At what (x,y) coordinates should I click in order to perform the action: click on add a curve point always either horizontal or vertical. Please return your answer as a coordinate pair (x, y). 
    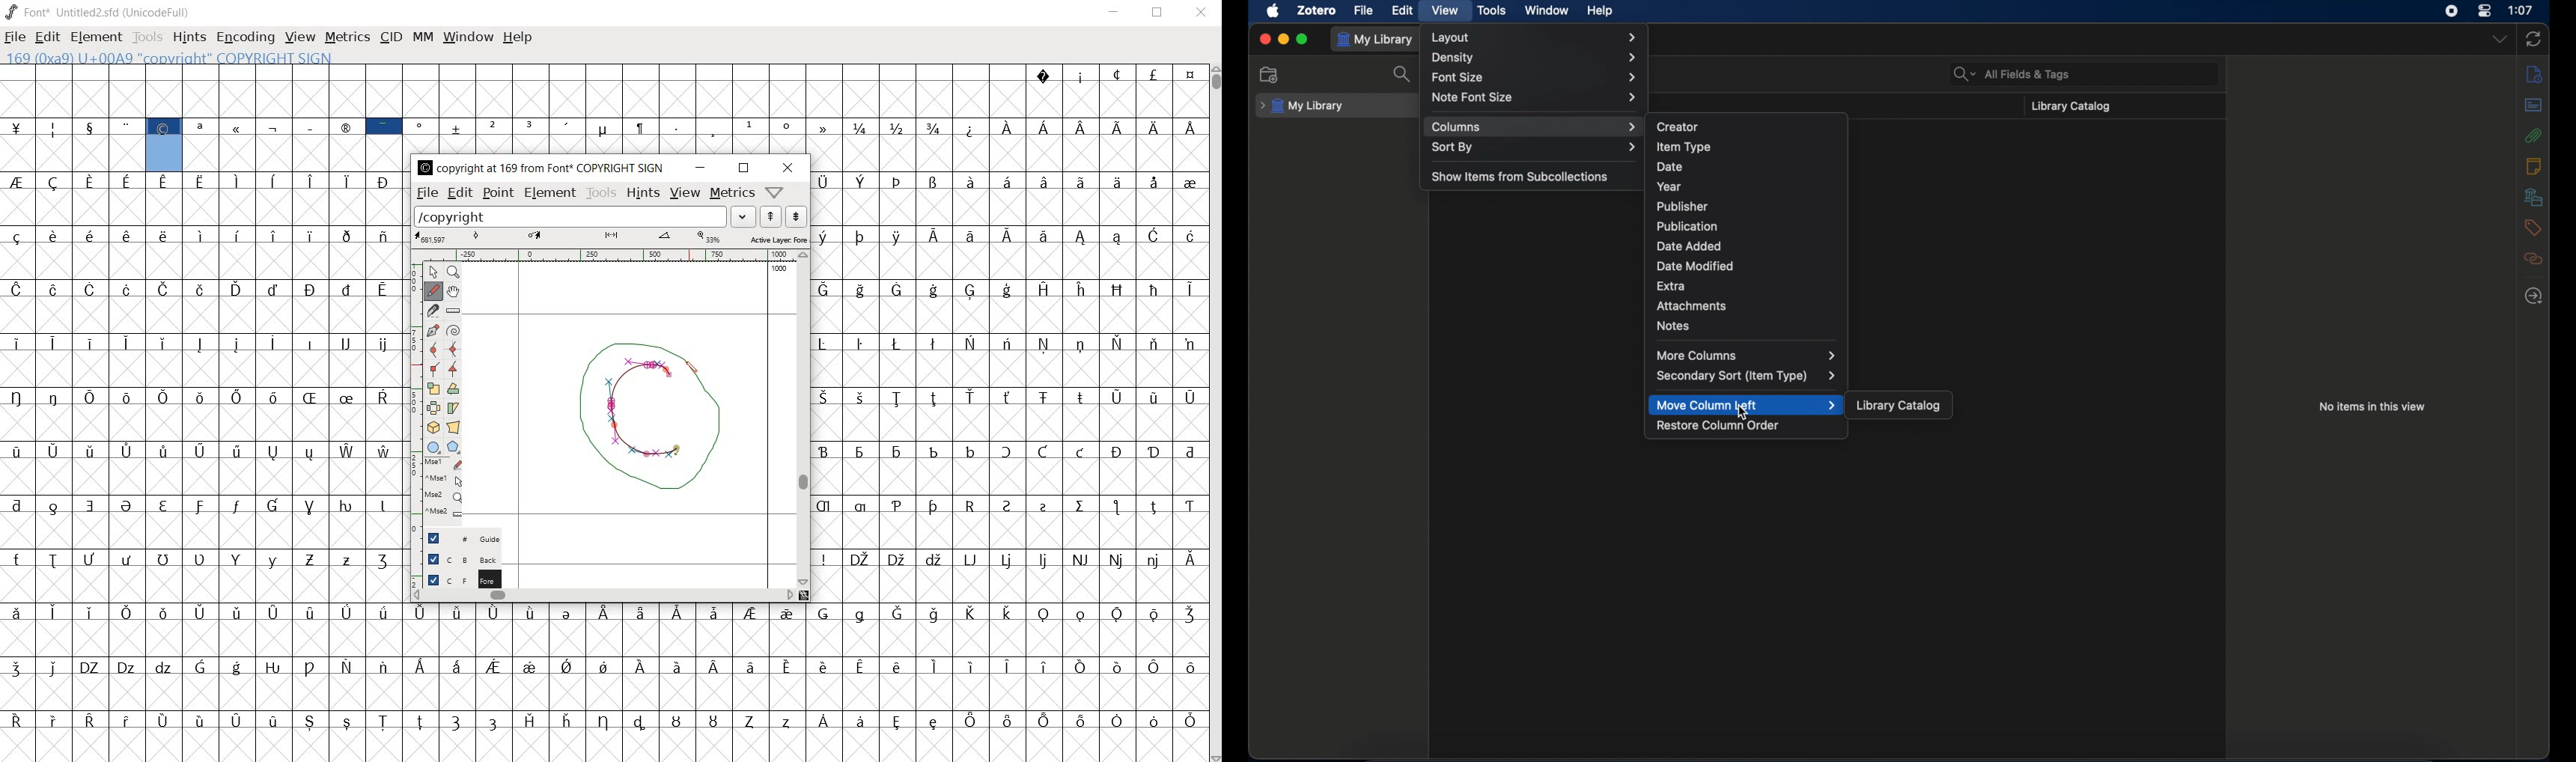
    Looking at the image, I should click on (455, 350).